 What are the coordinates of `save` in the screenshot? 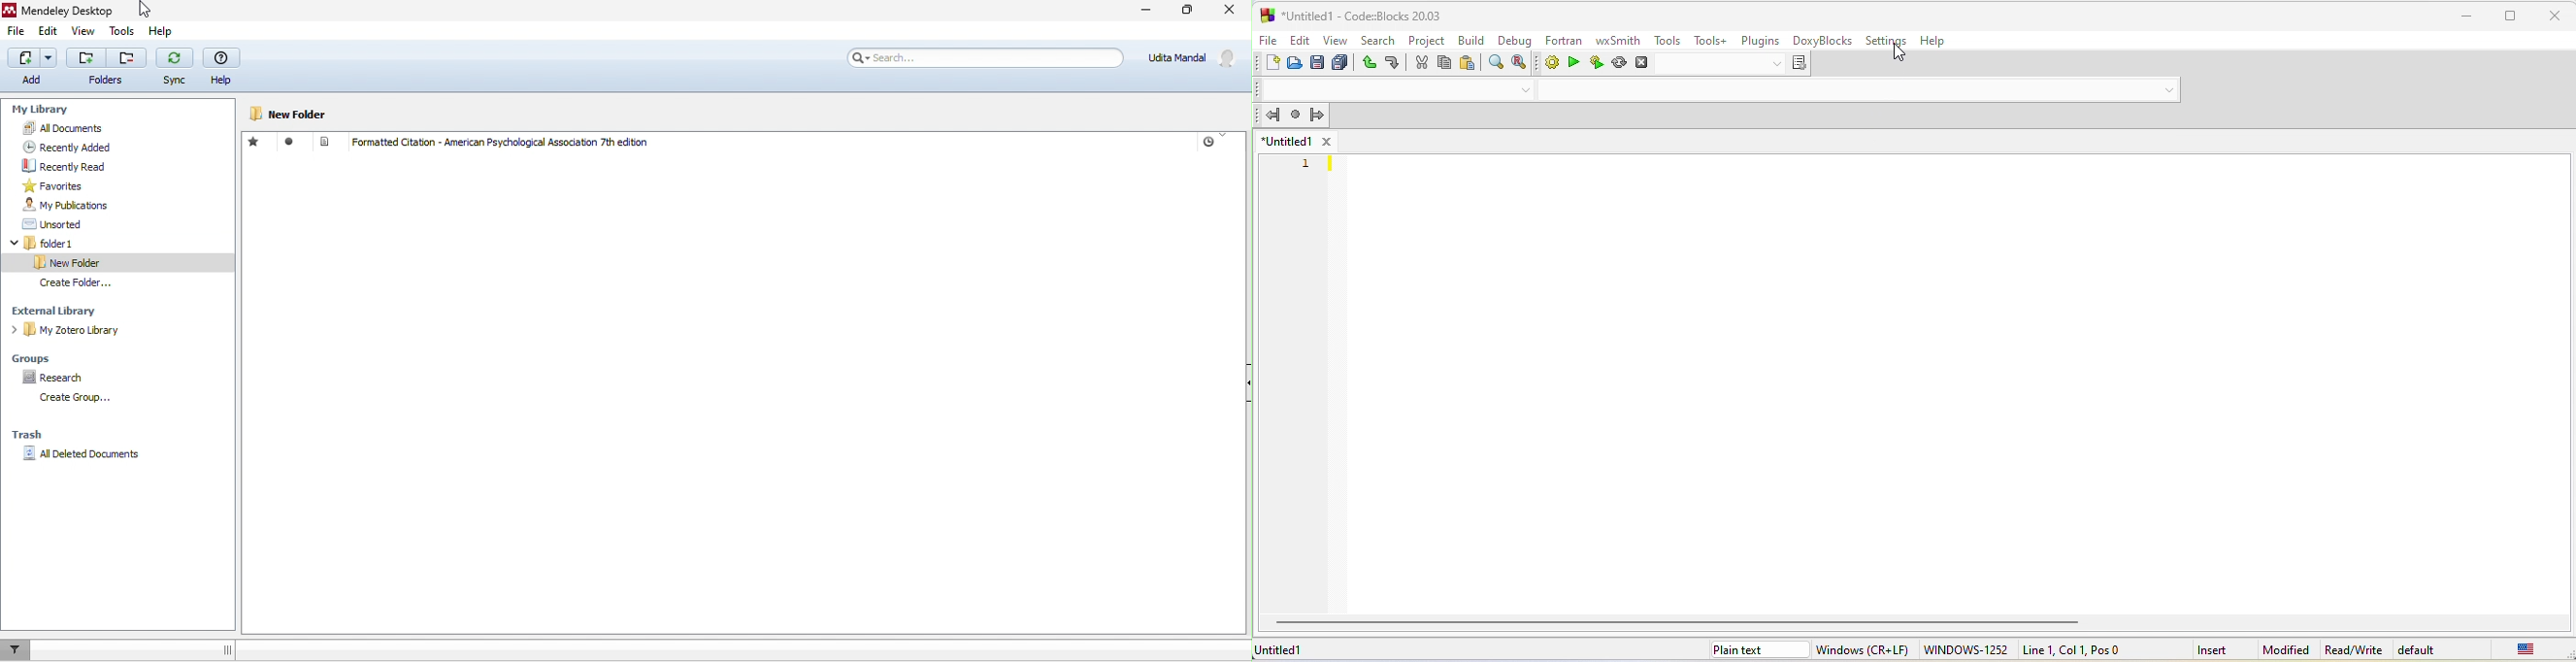 It's located at (1317, 62).